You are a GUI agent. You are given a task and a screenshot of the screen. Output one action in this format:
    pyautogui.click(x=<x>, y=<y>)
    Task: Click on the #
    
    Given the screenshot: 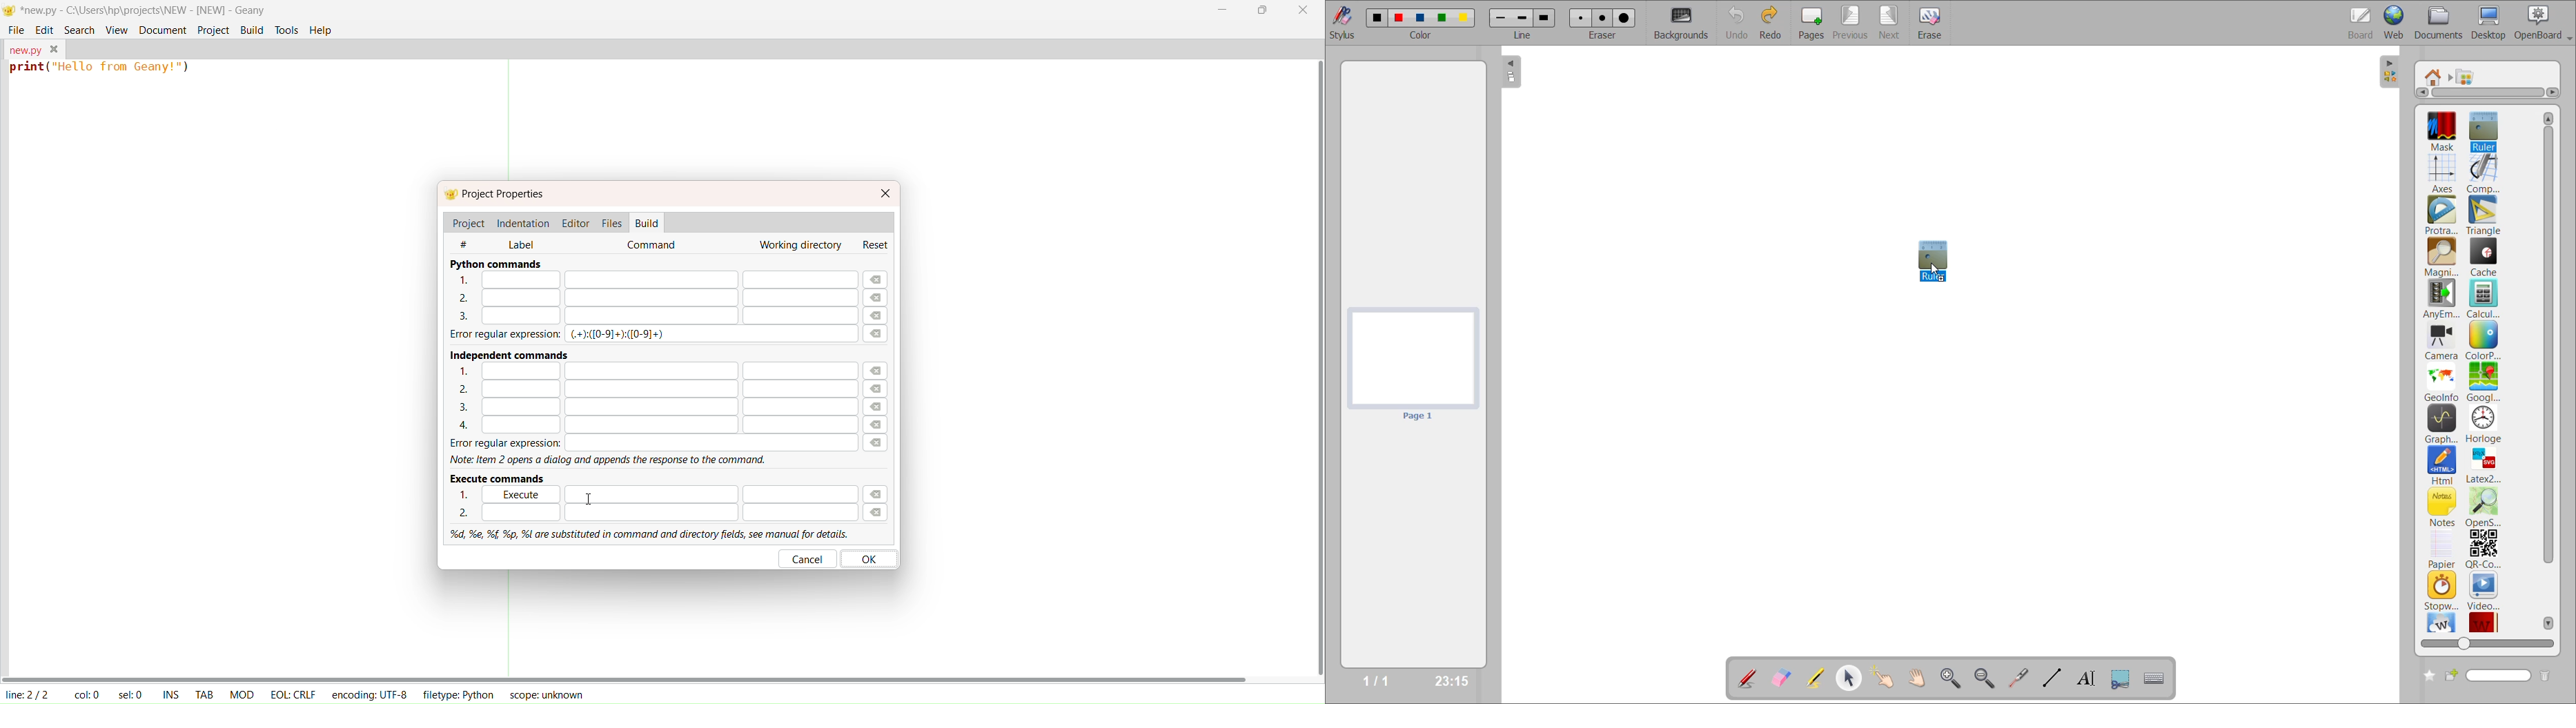 What is the action you would take?
    pyautogui.click(x=472, y=243)
    